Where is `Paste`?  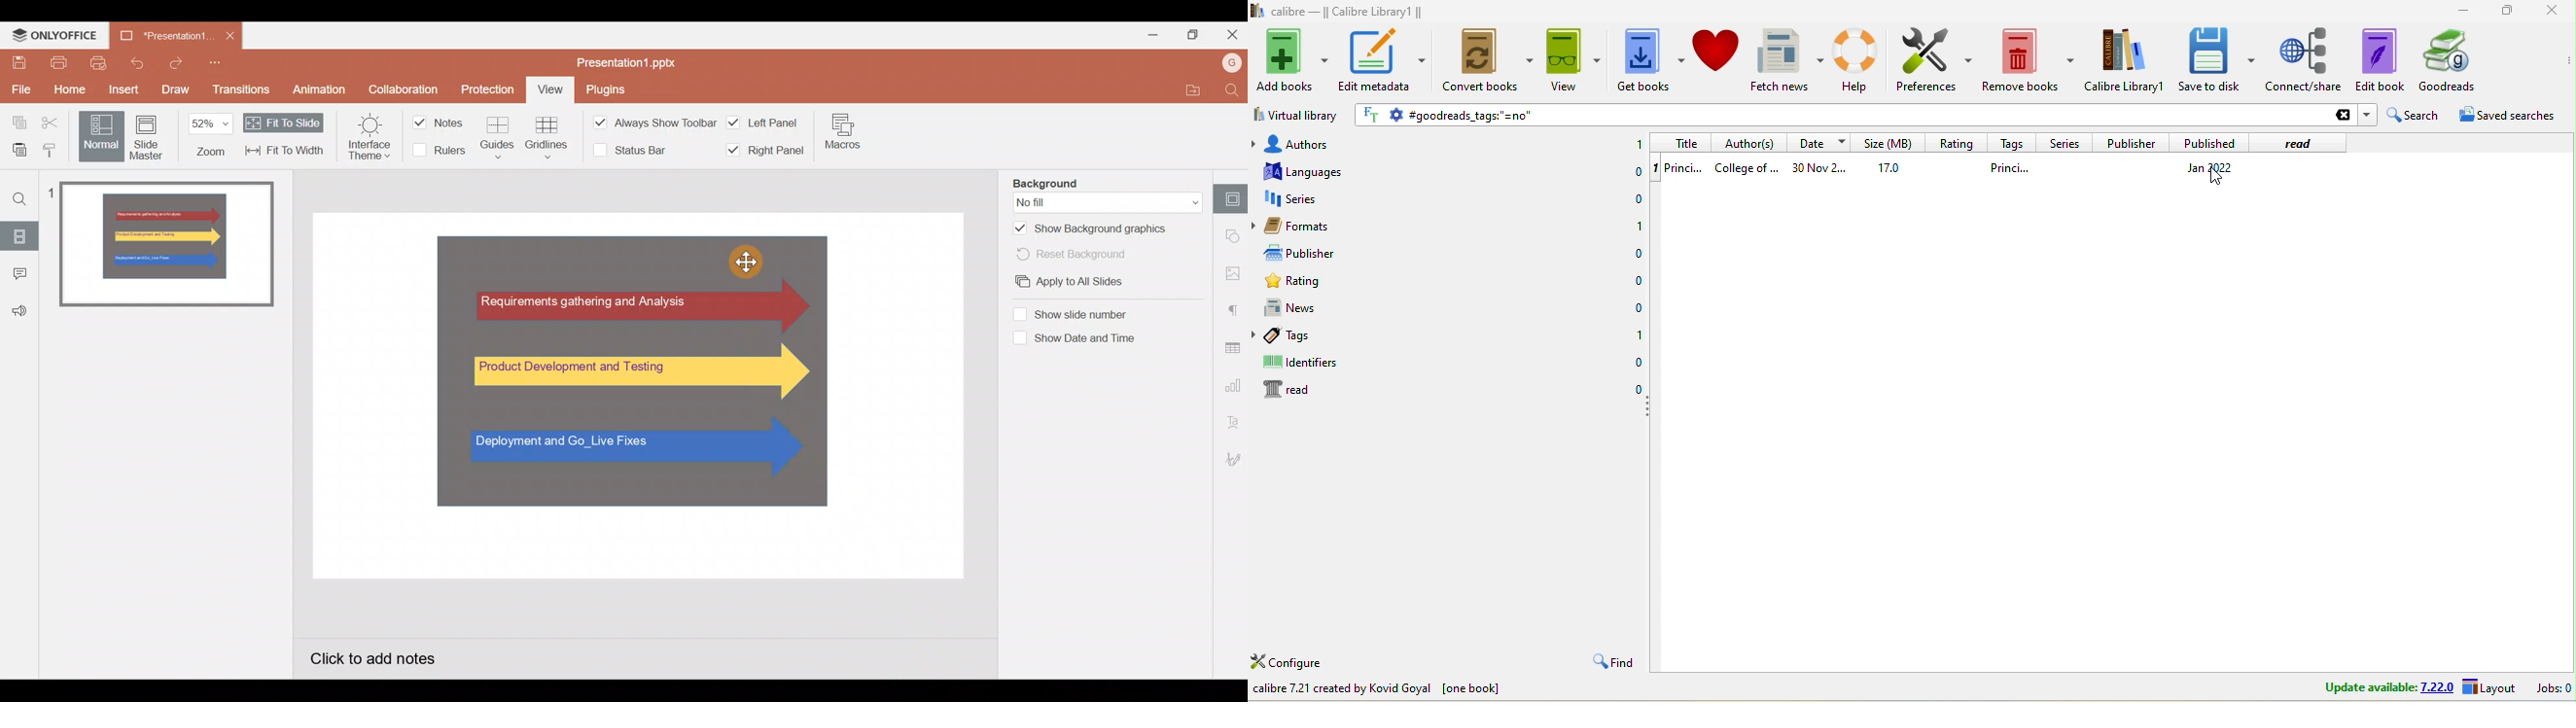 Paste is located at coordinates (16, 149).